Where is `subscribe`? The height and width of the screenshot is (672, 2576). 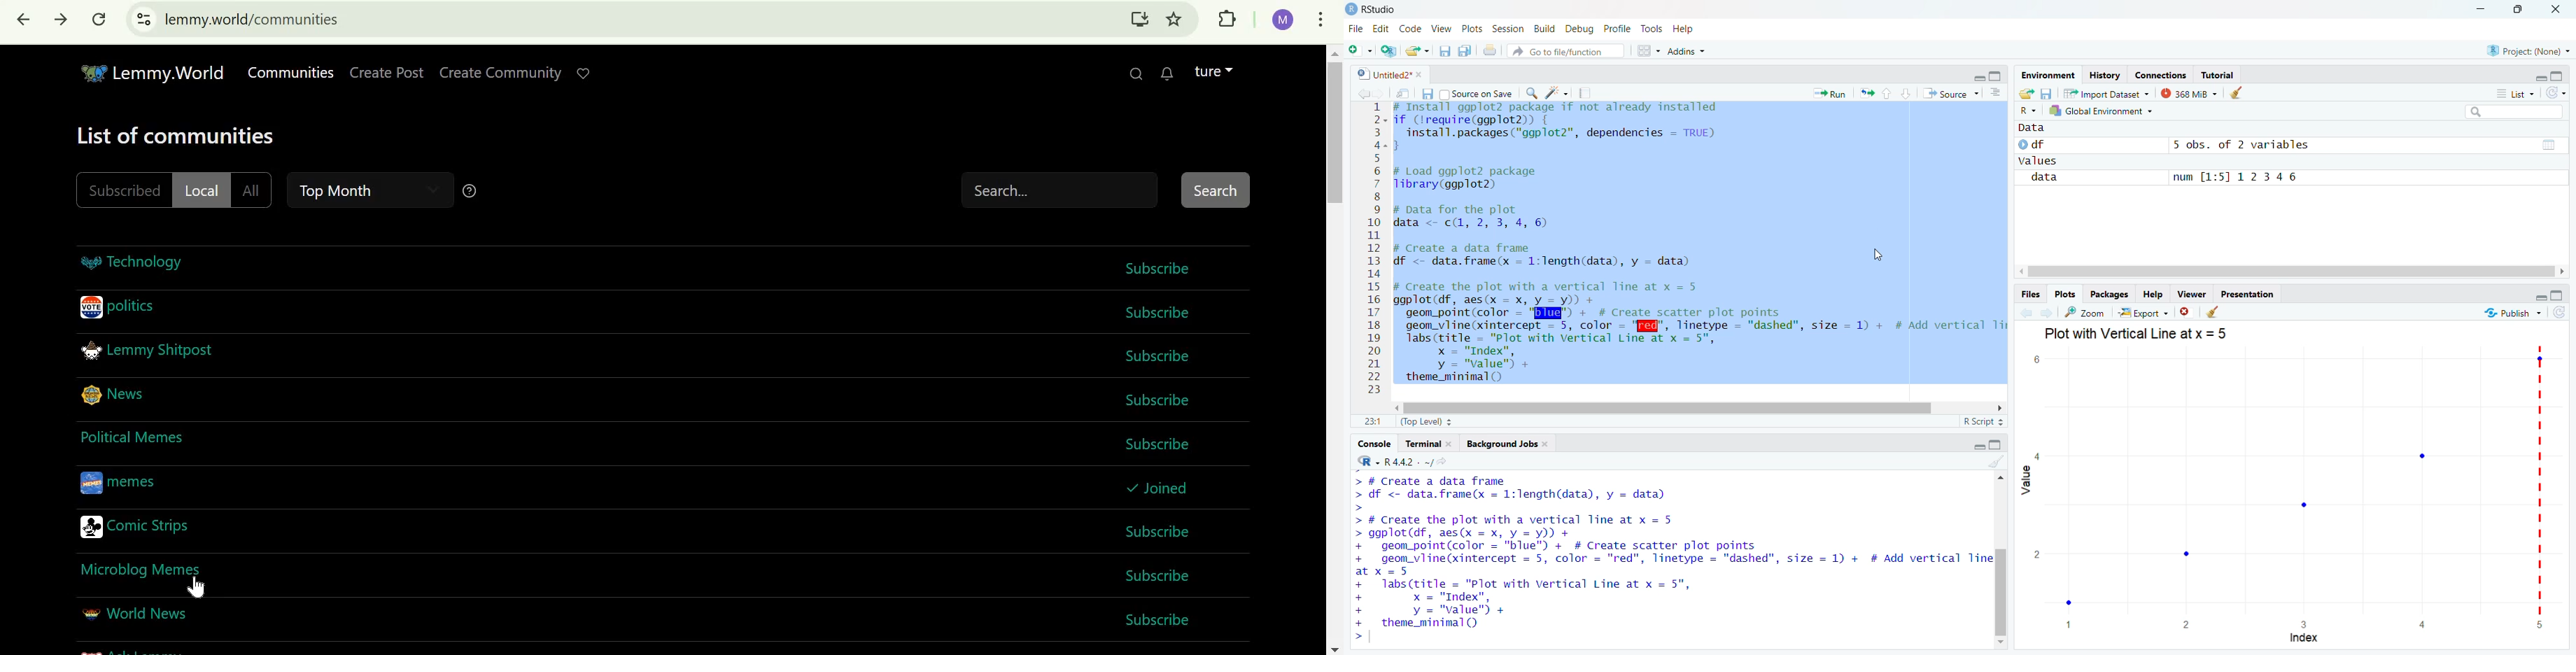
subscribe is located at coordinates (1163, 313).